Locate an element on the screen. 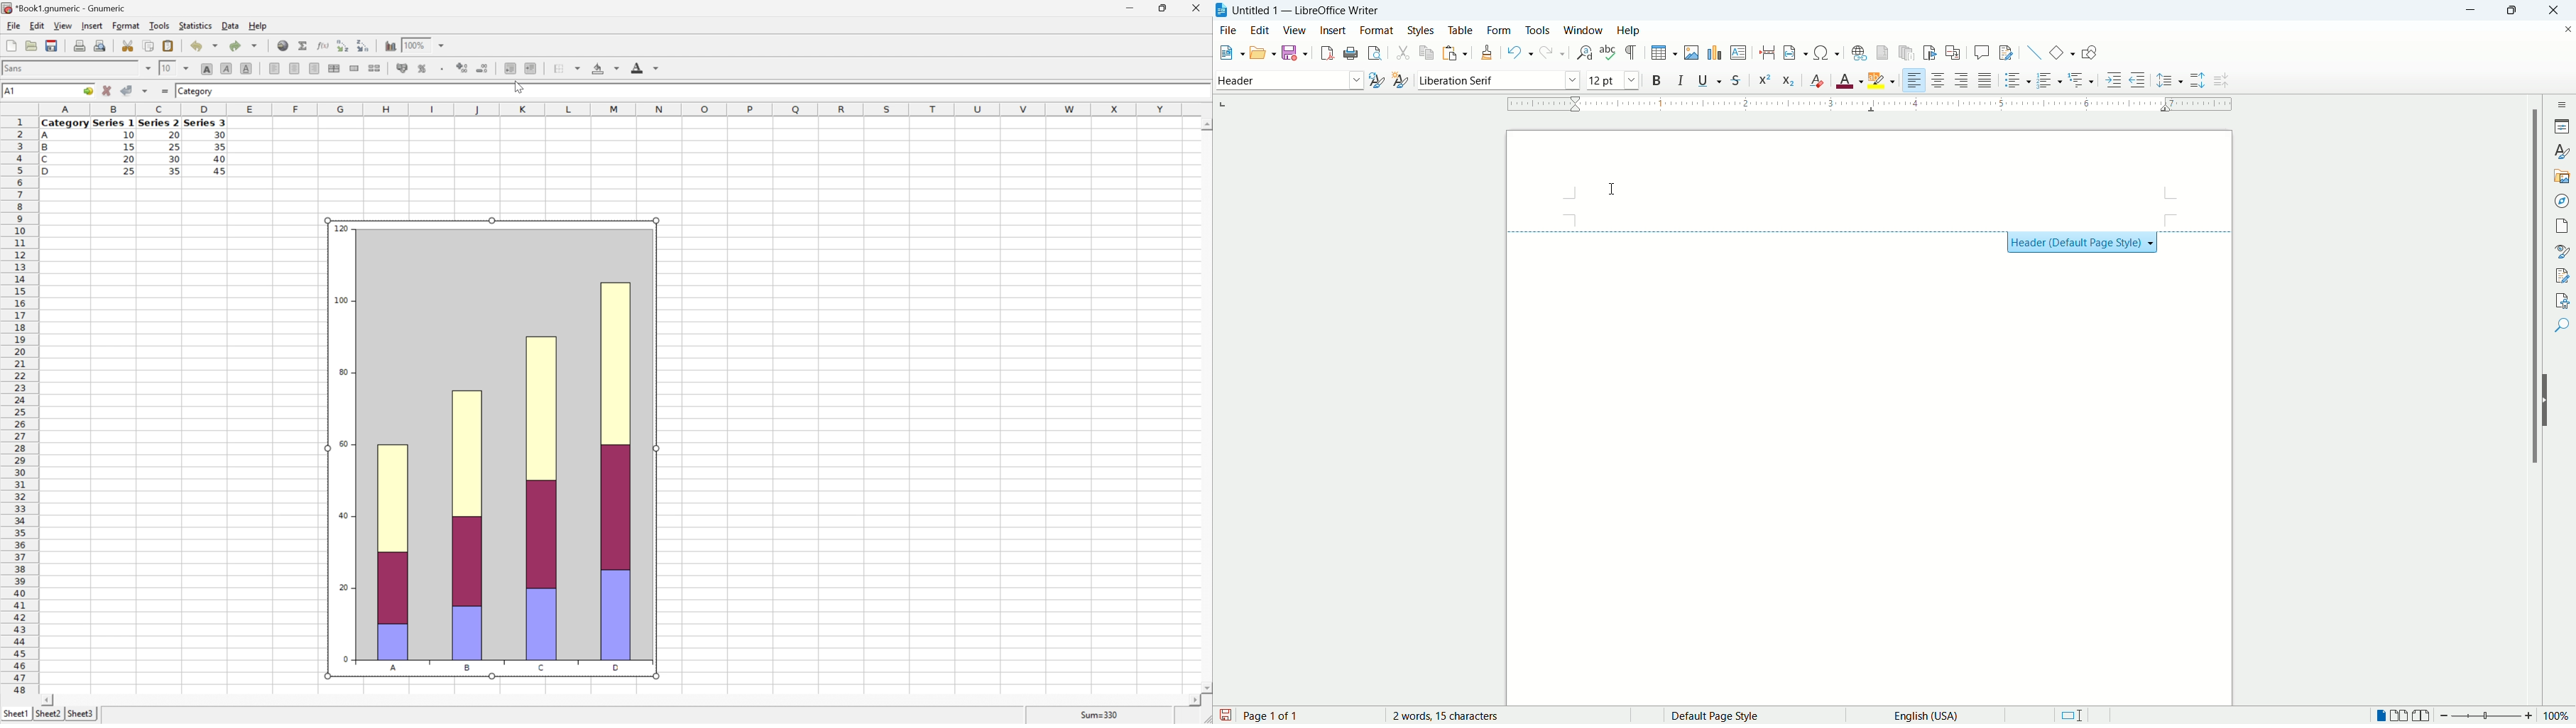  45 is located at coordinates (224, 171).